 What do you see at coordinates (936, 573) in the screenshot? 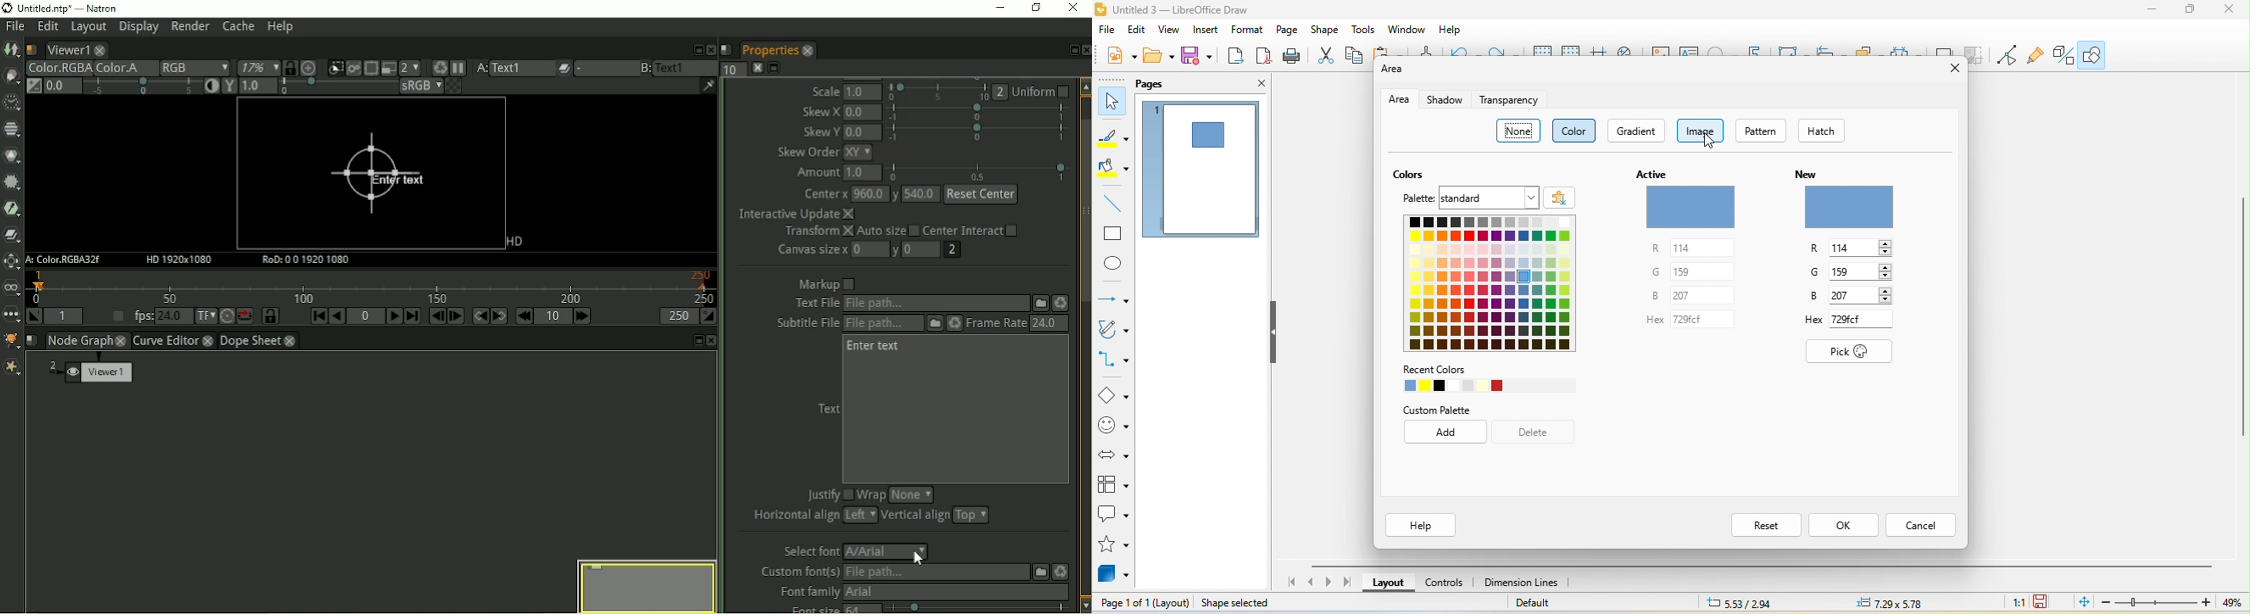
I see `file path` at bounding box center [936, 573].